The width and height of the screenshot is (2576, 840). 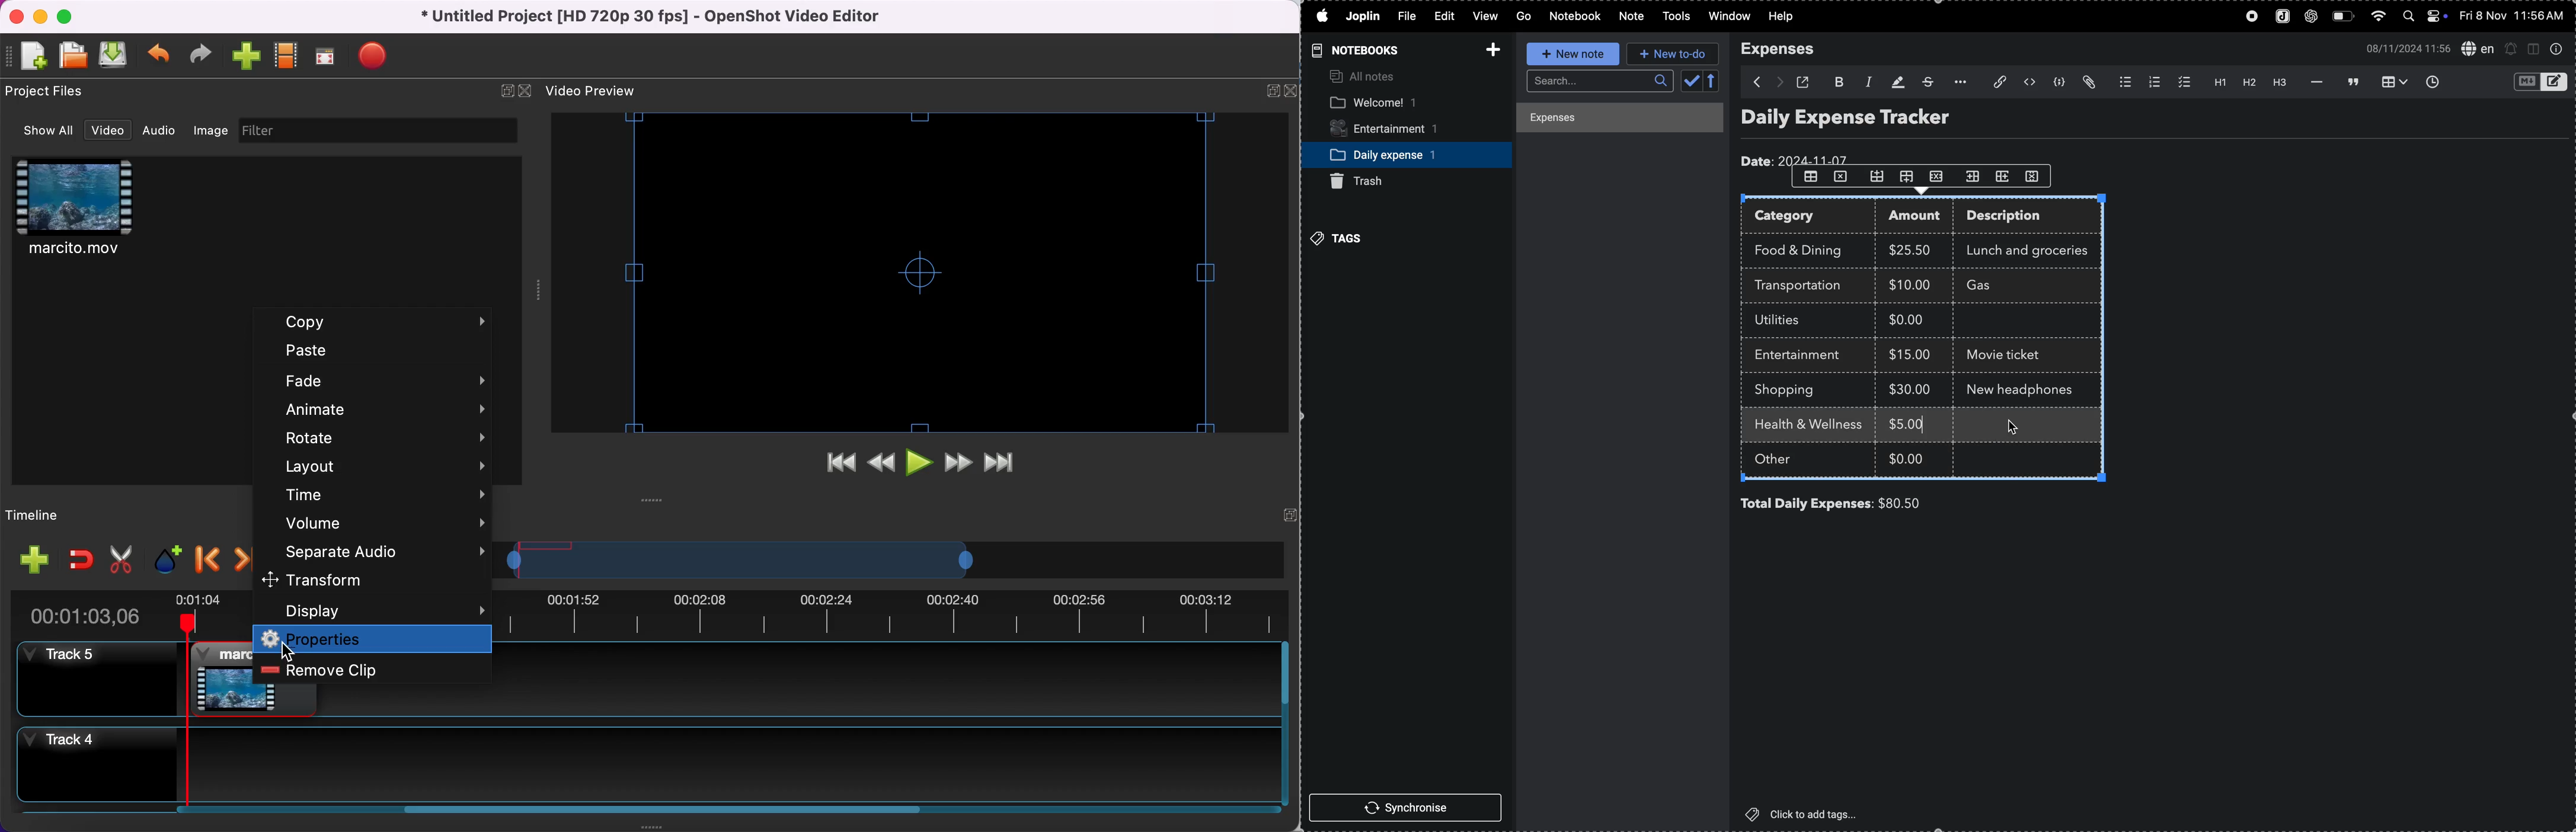 I want to click on tools, so click(x=1673, y=17).